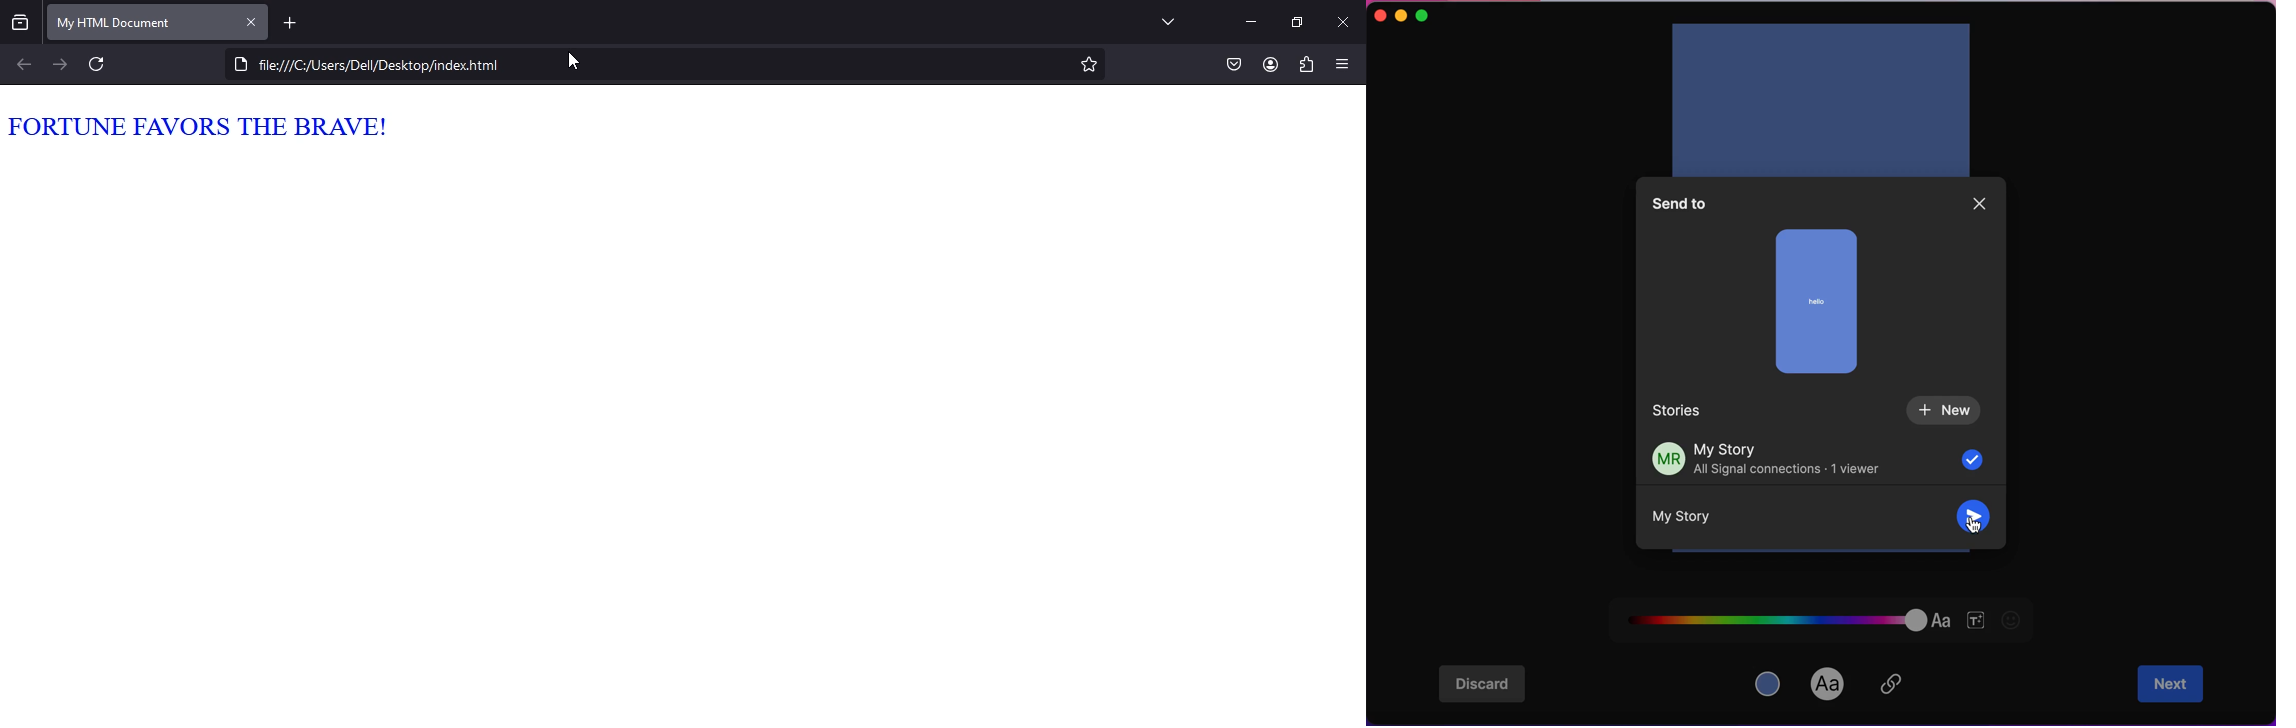 This screenshot has width=2296, height=728. Describe the element at coordinates (1307, 66) in the screenshot. I see `extensions` at that location.